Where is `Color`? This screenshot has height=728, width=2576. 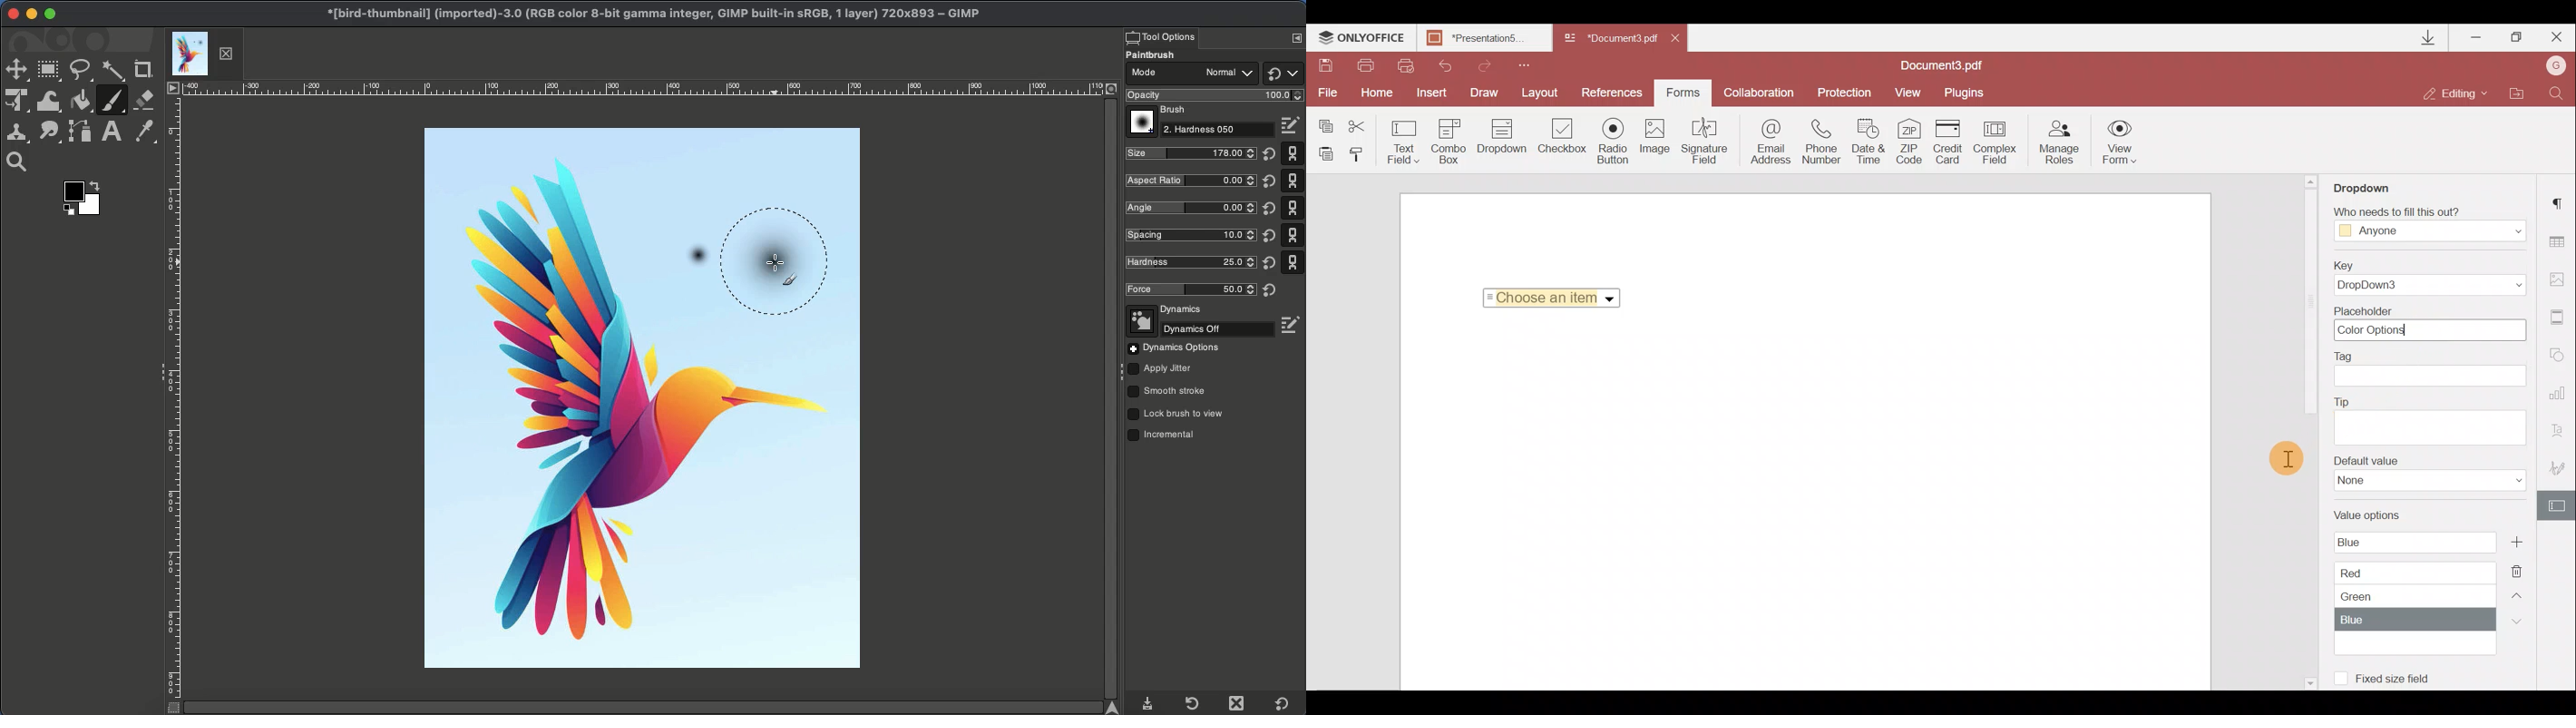
Color is located at coordinates (86, 198).